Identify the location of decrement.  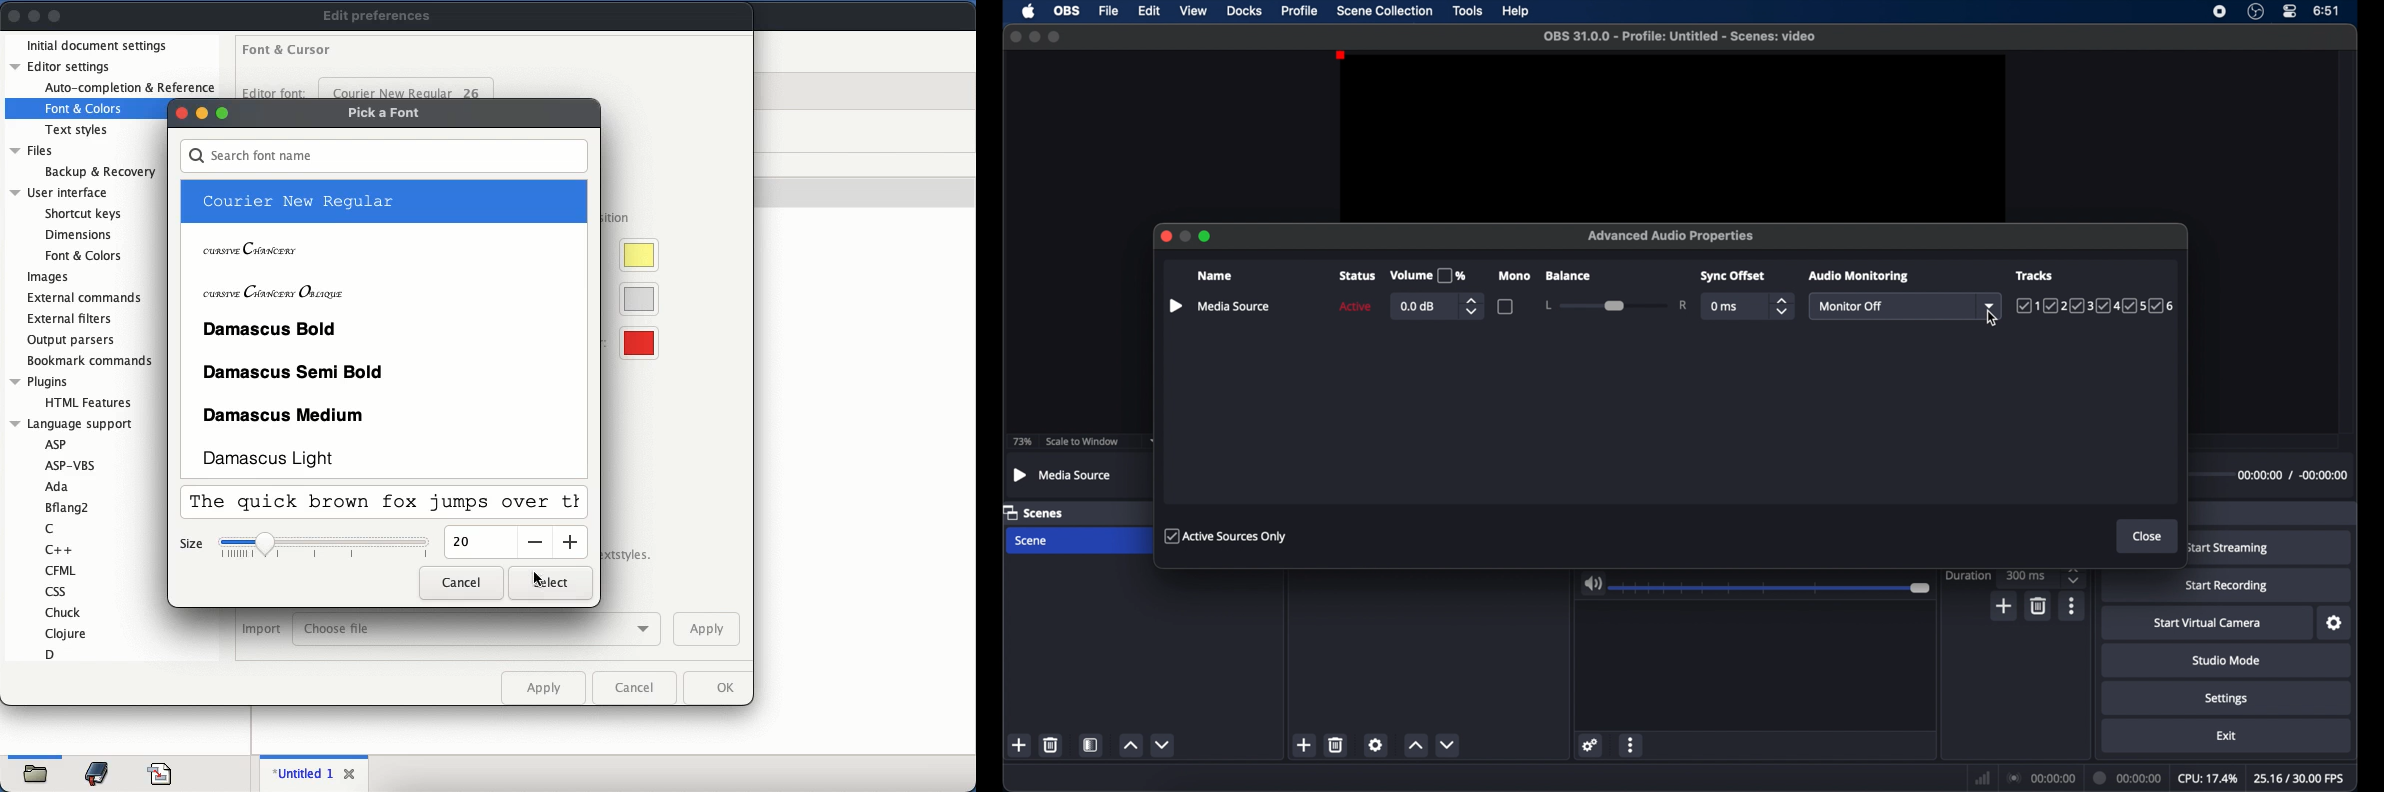
(1450, 744).